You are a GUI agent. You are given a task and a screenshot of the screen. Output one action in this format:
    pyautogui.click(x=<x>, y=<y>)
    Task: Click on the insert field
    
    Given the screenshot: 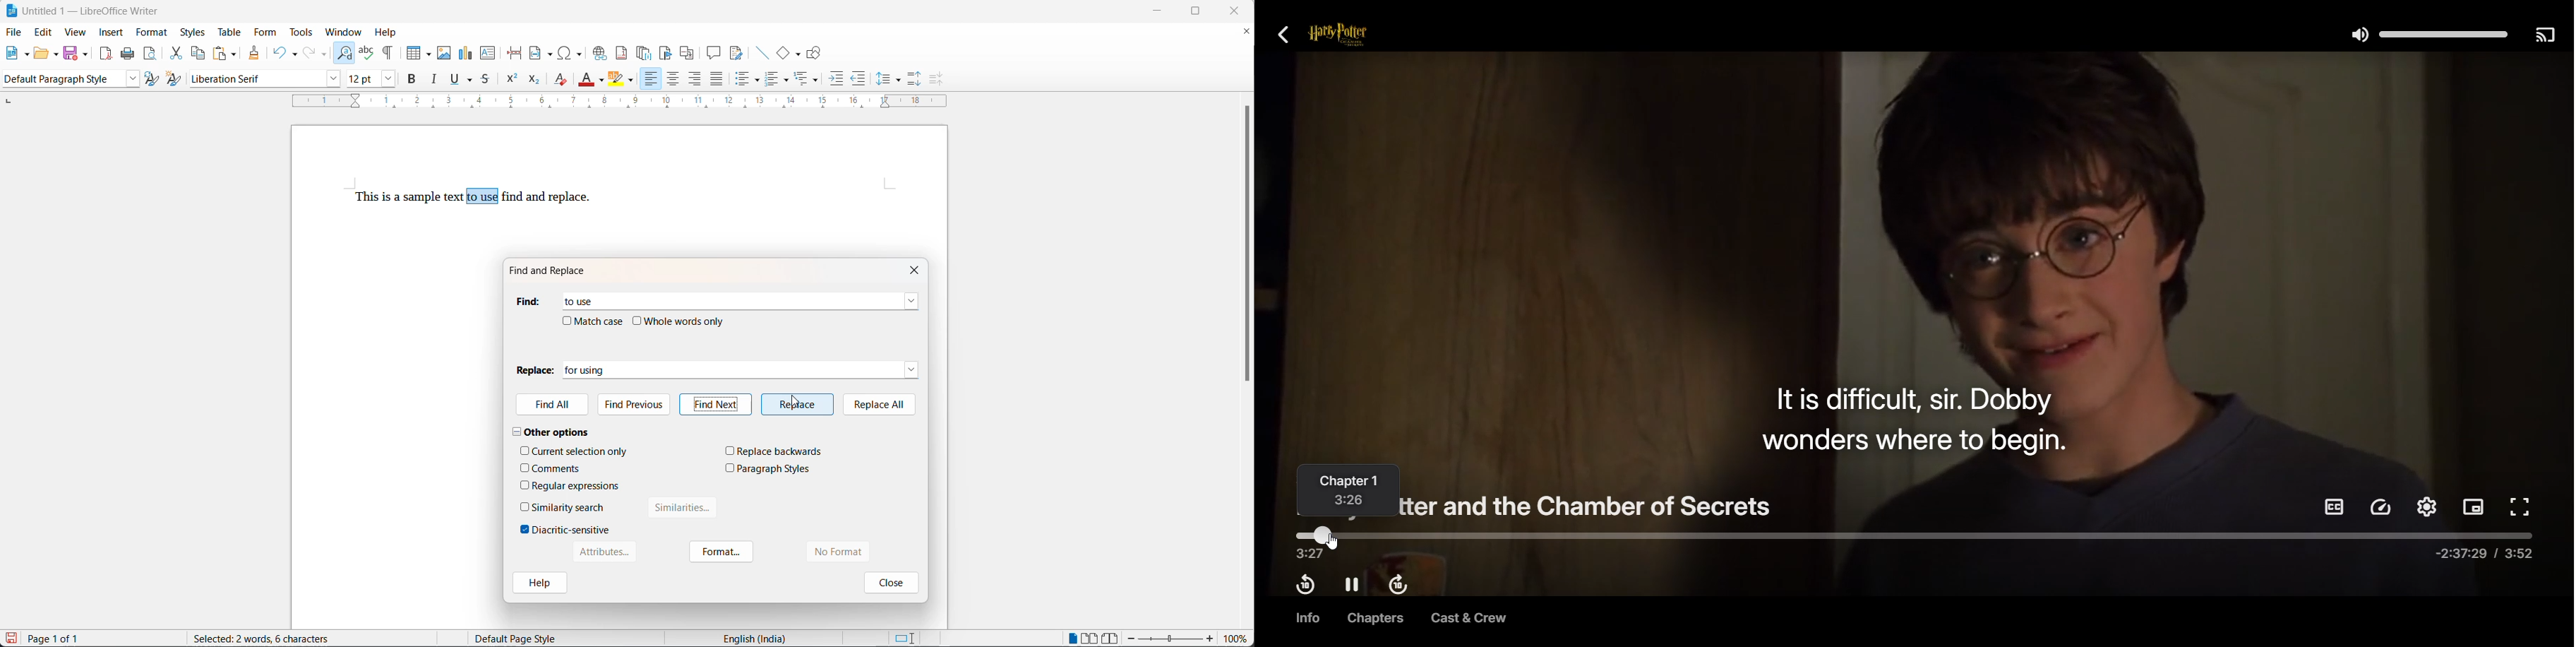 What is the action you would take?
    pyautogui.click(x=542, y=53)
    